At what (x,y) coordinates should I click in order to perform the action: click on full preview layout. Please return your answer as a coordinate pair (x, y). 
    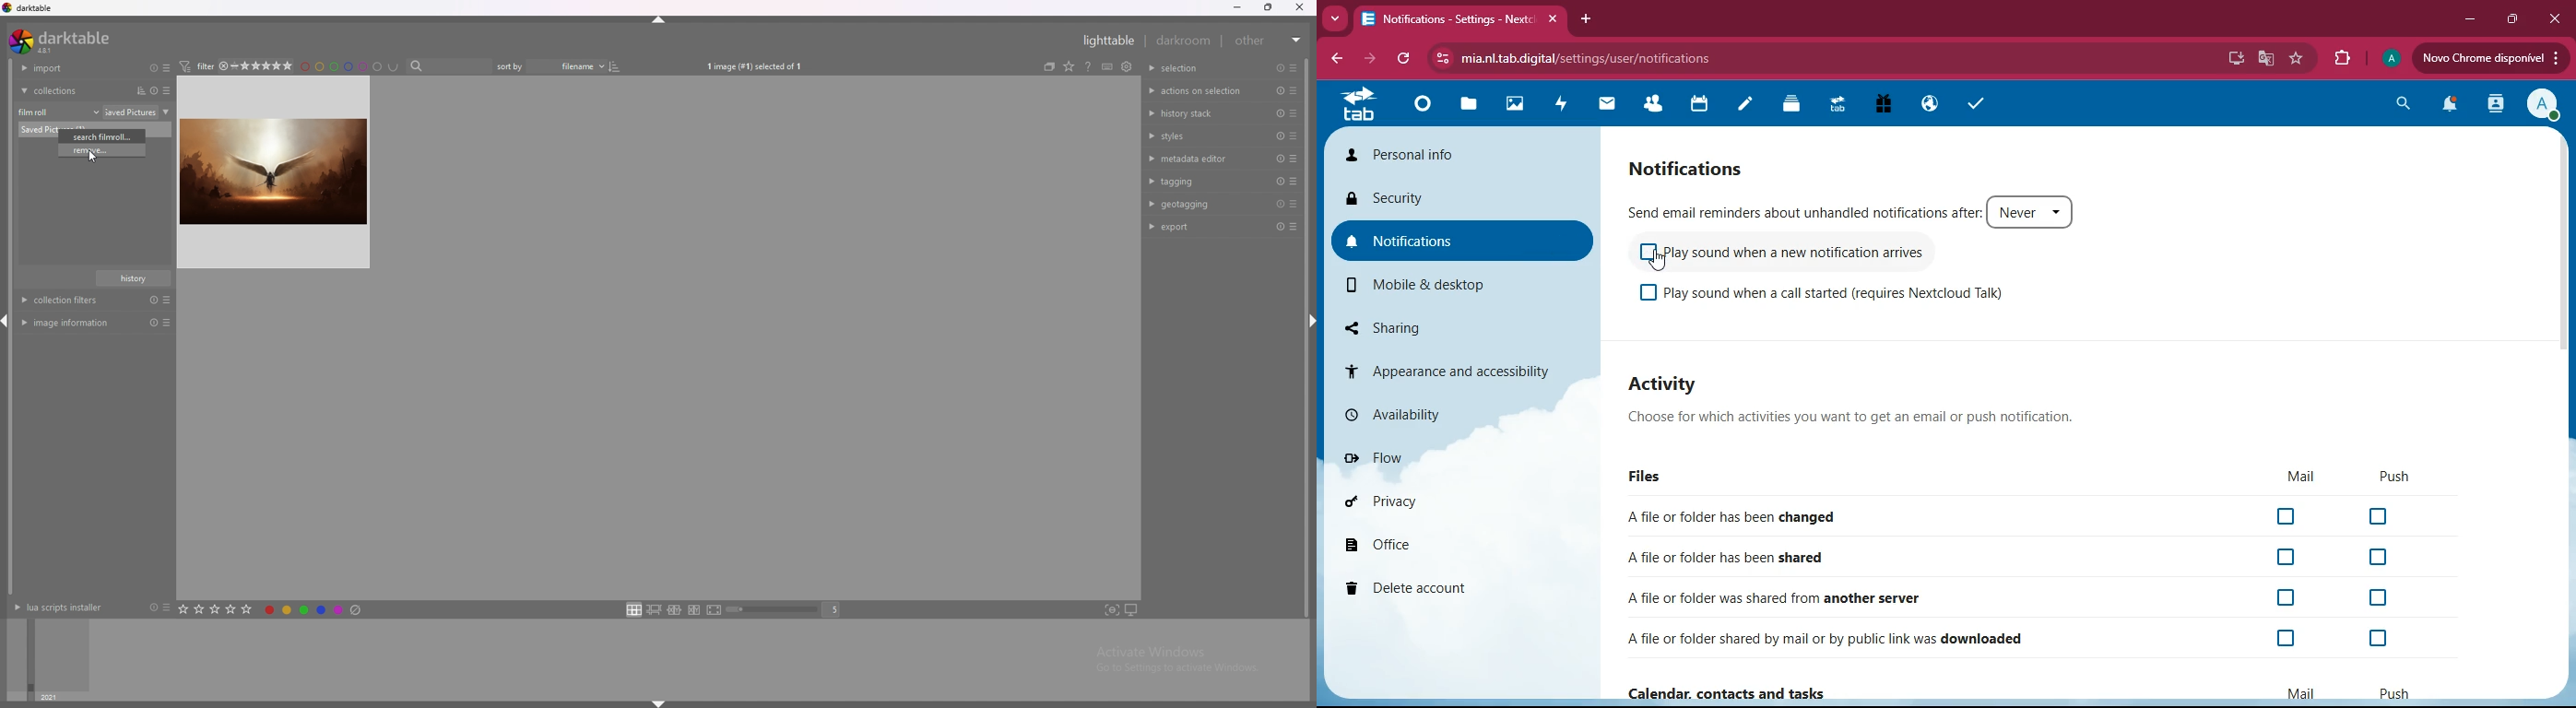
    Looking at the image, I should click on (715, 611).